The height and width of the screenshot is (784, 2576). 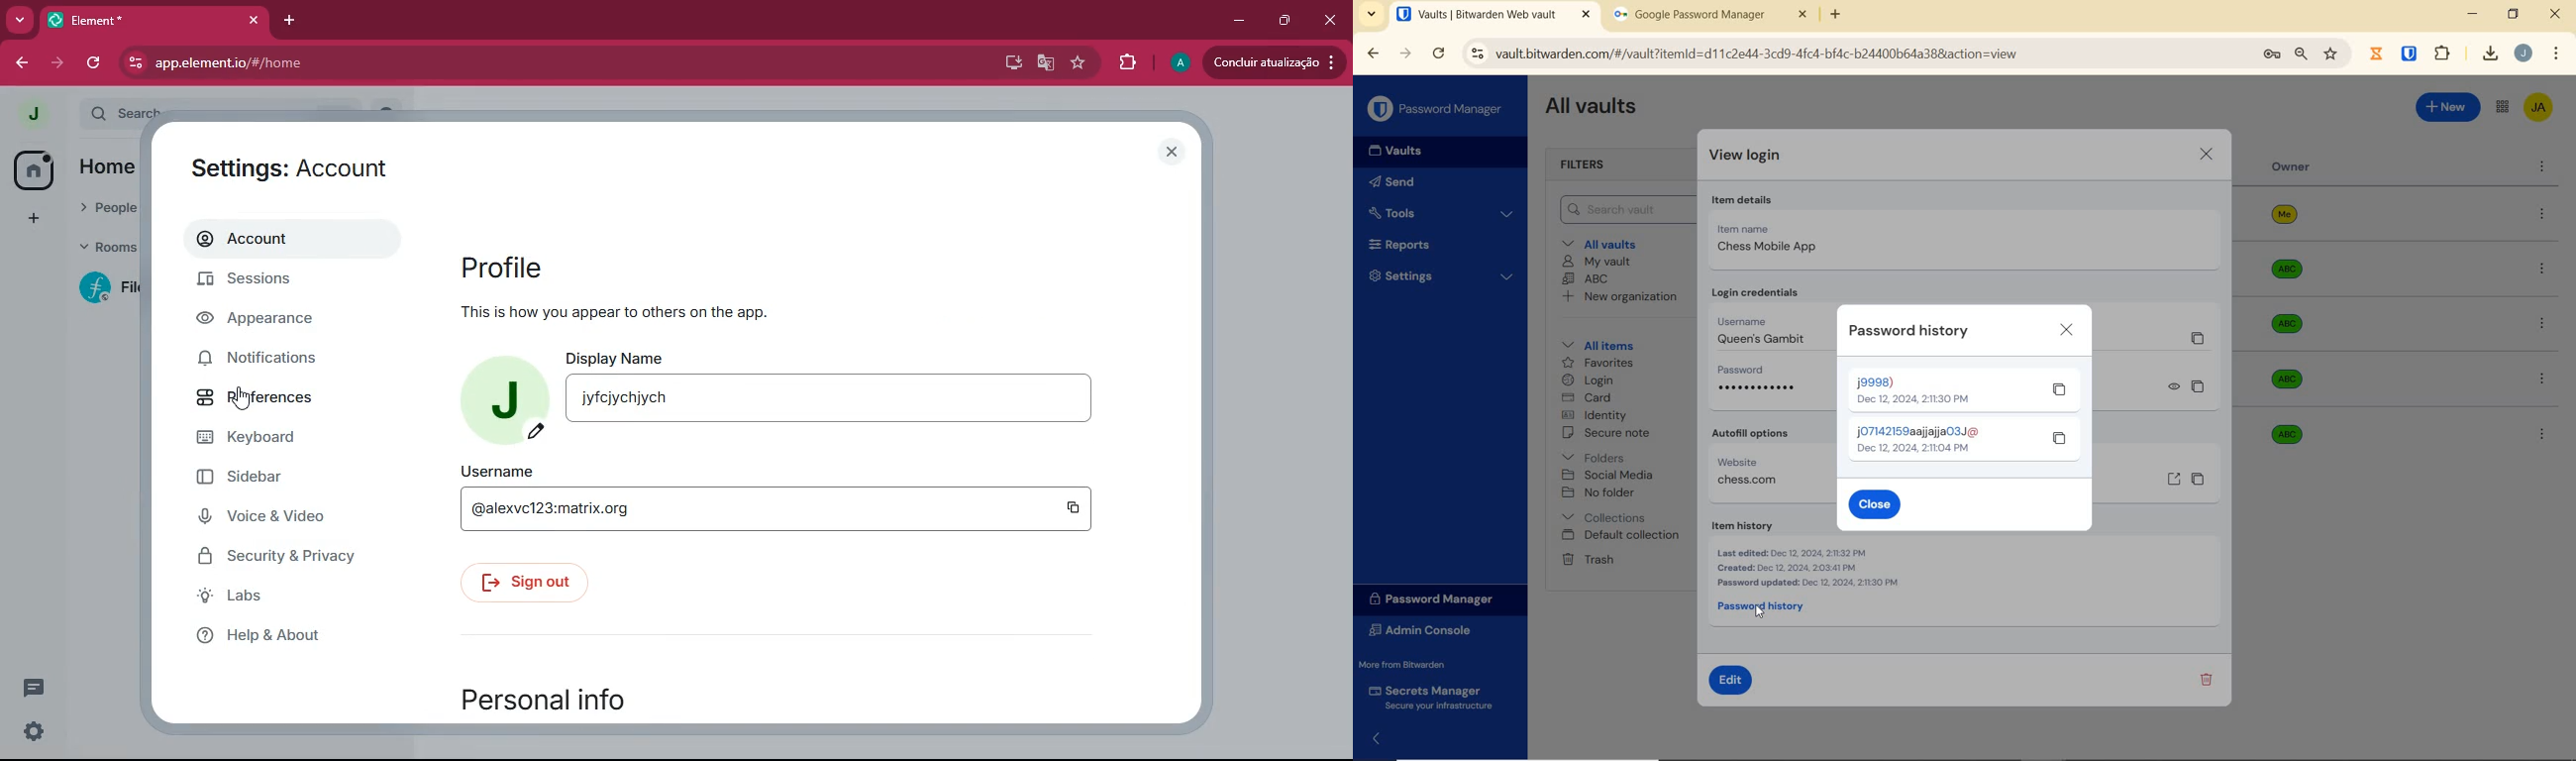 What do you see at coordinates (2290, 265) in the screenshot?
I see `abc` at bounding box center [2290, 265].